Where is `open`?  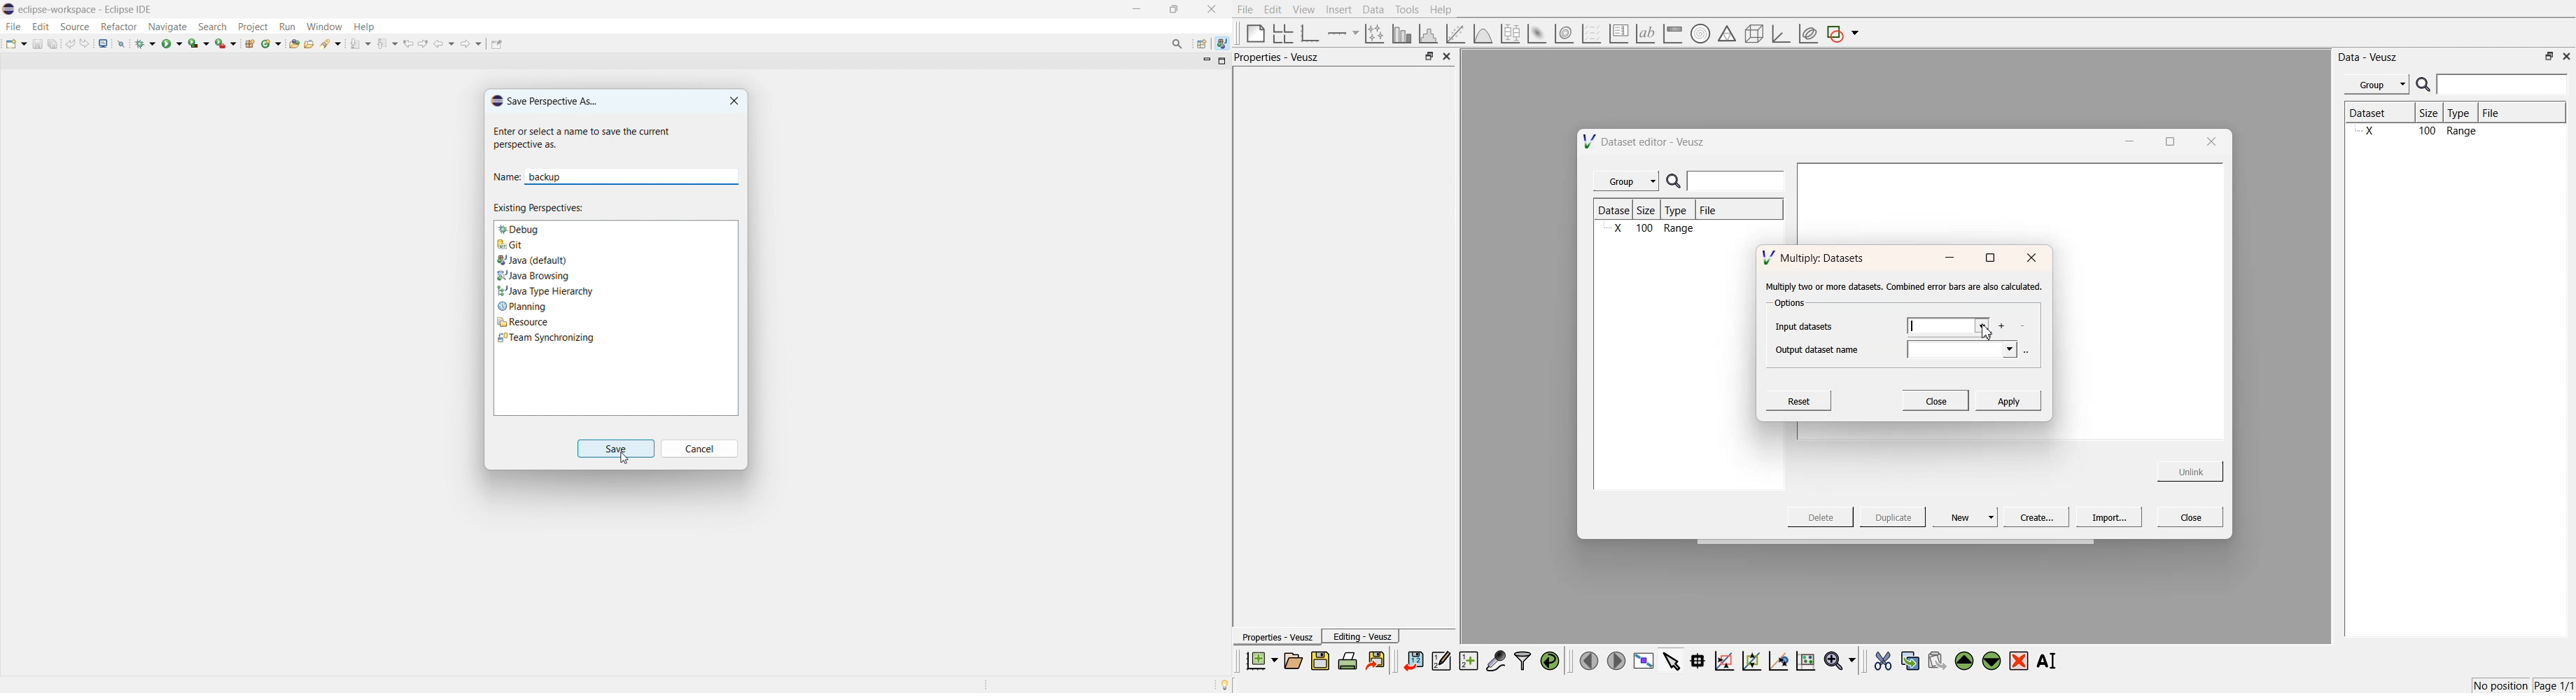
open is located at coordinates (1293, 661).